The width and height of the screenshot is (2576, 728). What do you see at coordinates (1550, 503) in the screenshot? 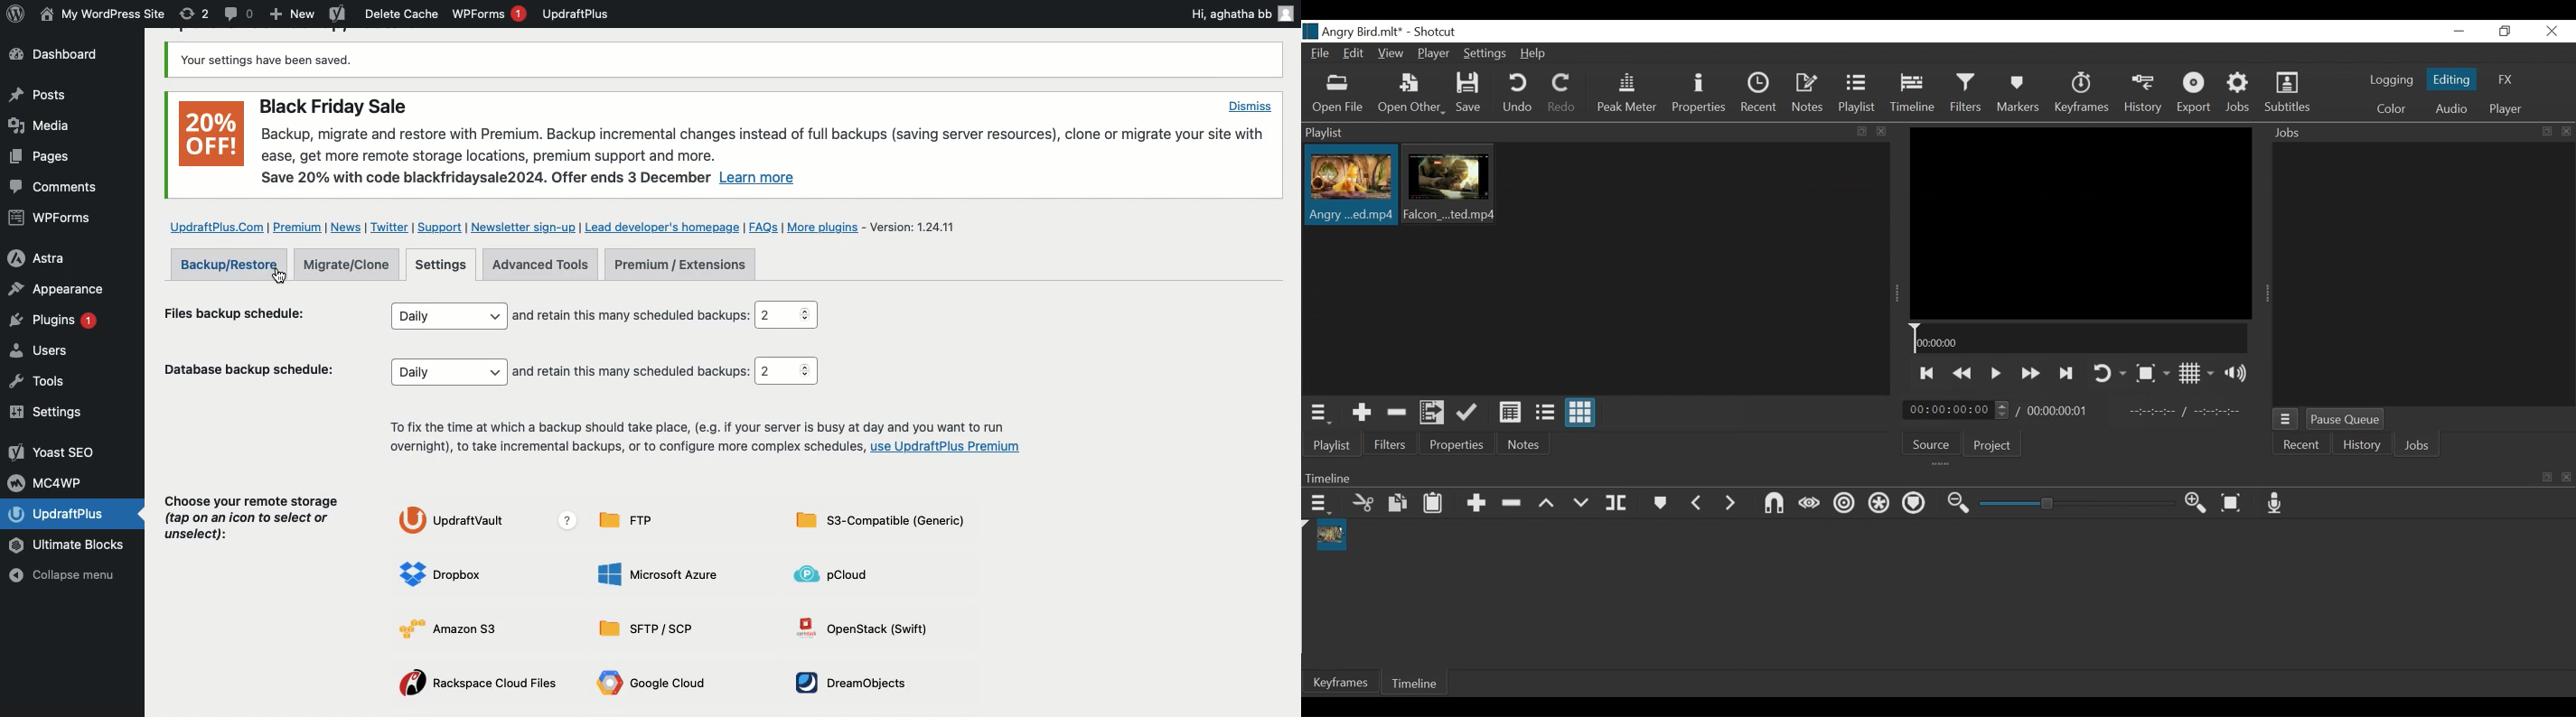
I see `Lift` at bounding box center [1550, 503].